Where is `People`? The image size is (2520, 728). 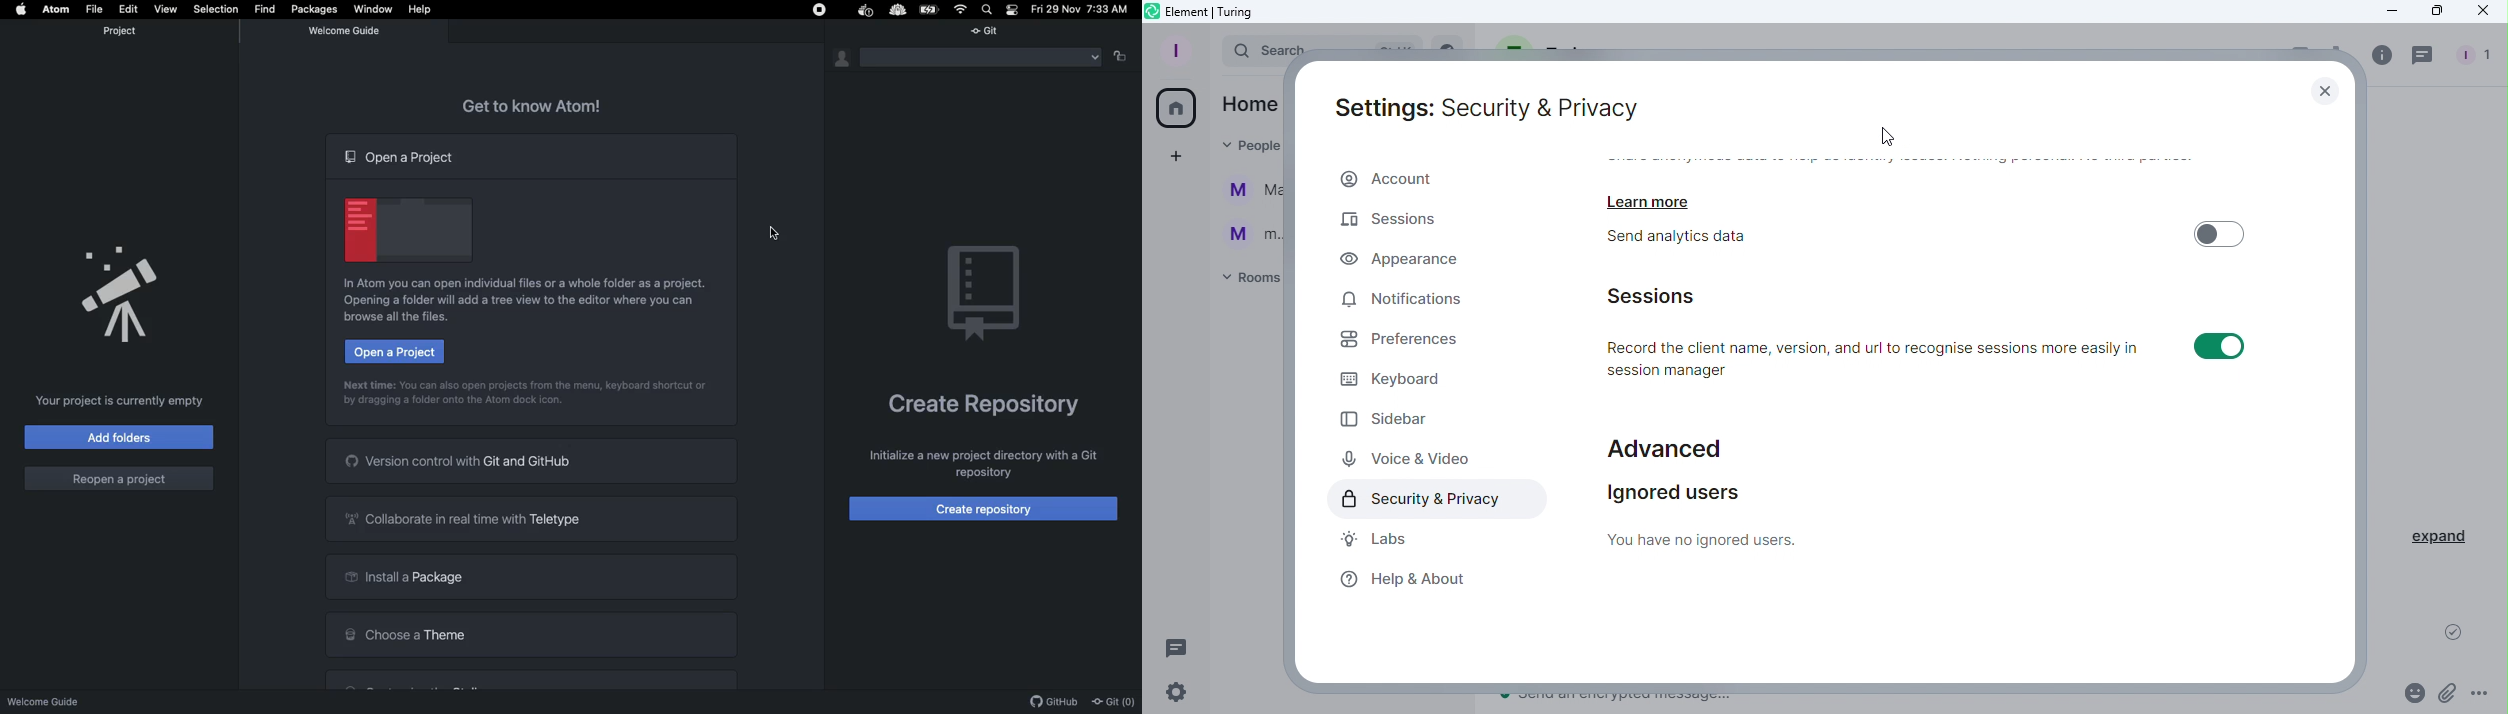
People is located at coordinates (1243, 145).